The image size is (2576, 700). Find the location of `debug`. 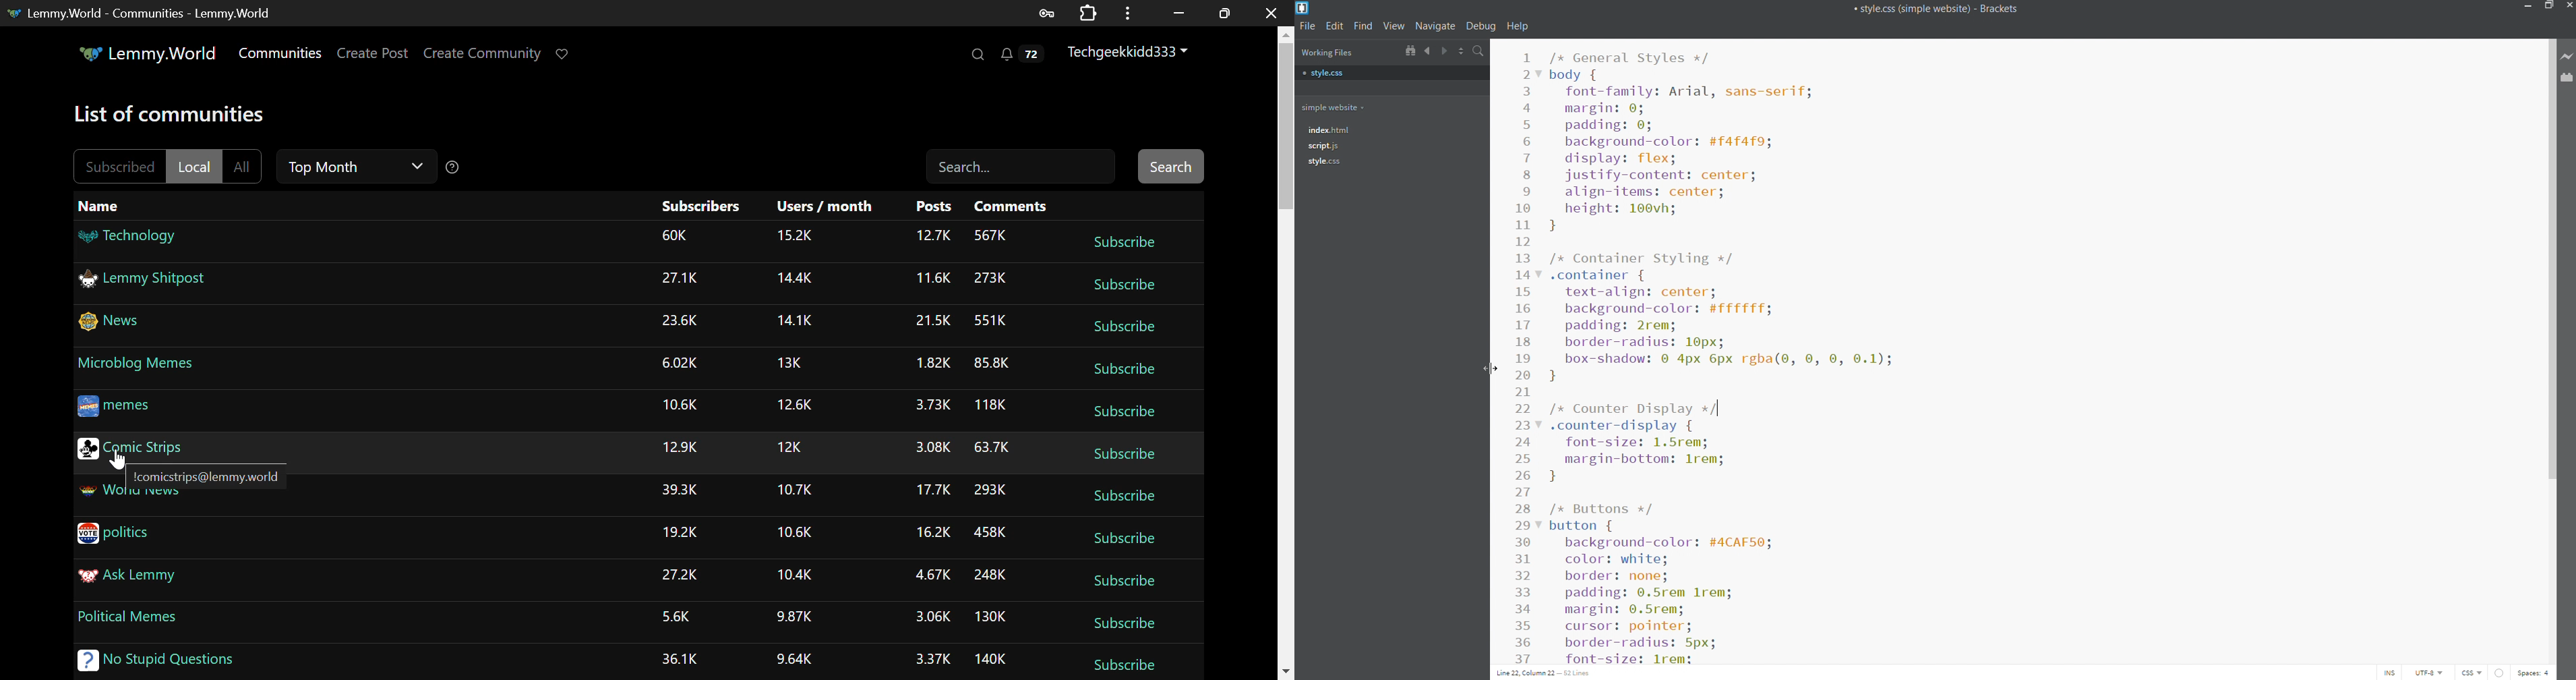

debug is located at coordinates (1481, 26).